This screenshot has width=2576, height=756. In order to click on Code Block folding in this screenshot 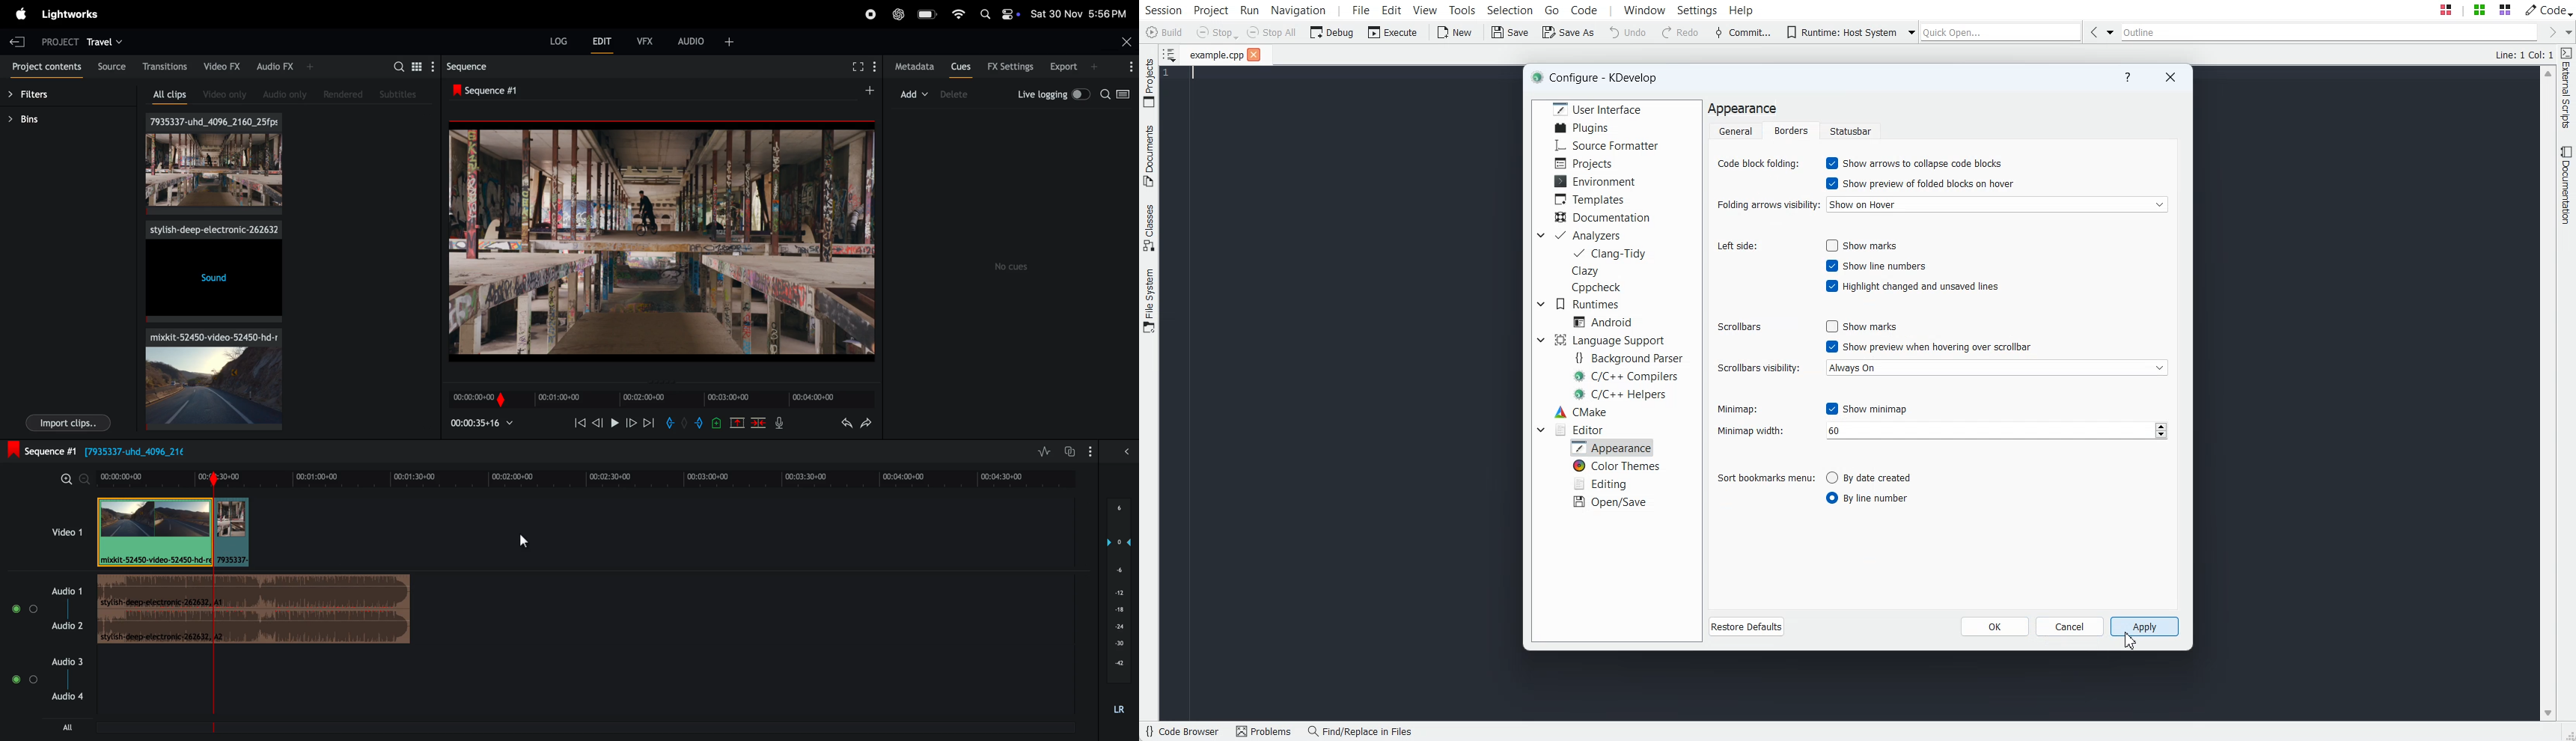, I will do `click(1759, 162)`.